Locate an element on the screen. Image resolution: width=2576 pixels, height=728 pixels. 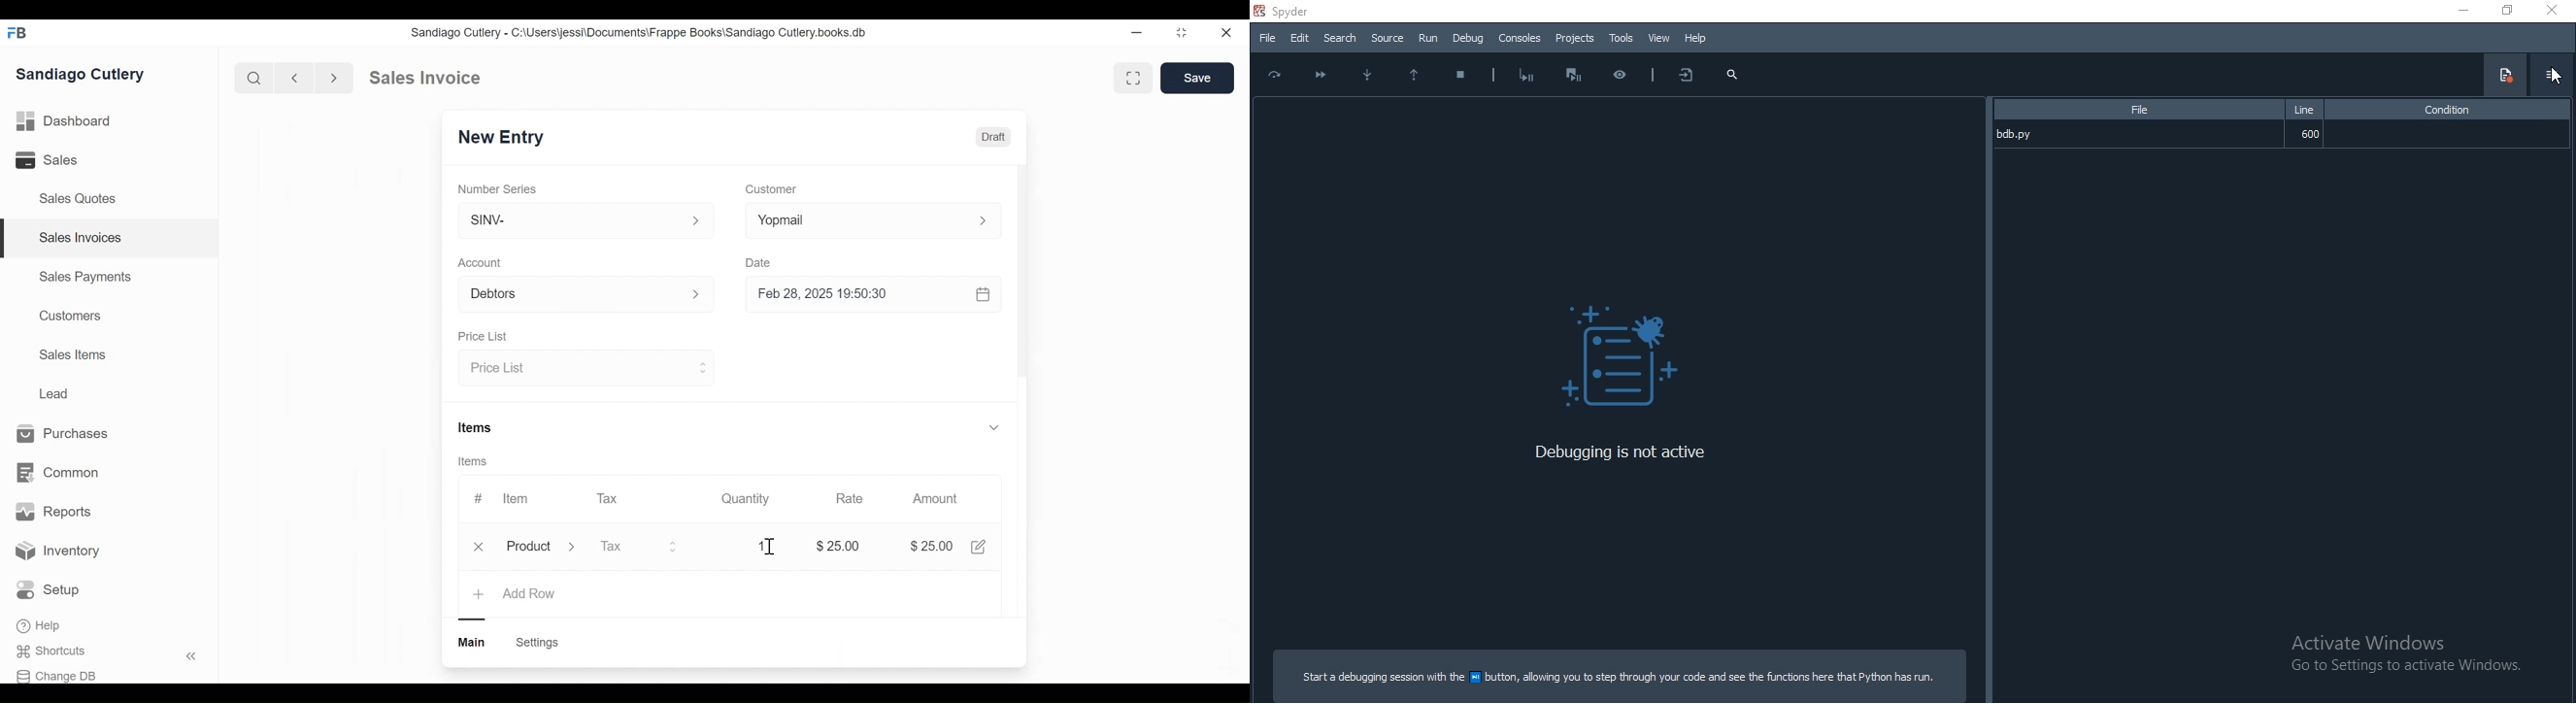
spyder Desktop Icon is located at coordinates (1284, 11).